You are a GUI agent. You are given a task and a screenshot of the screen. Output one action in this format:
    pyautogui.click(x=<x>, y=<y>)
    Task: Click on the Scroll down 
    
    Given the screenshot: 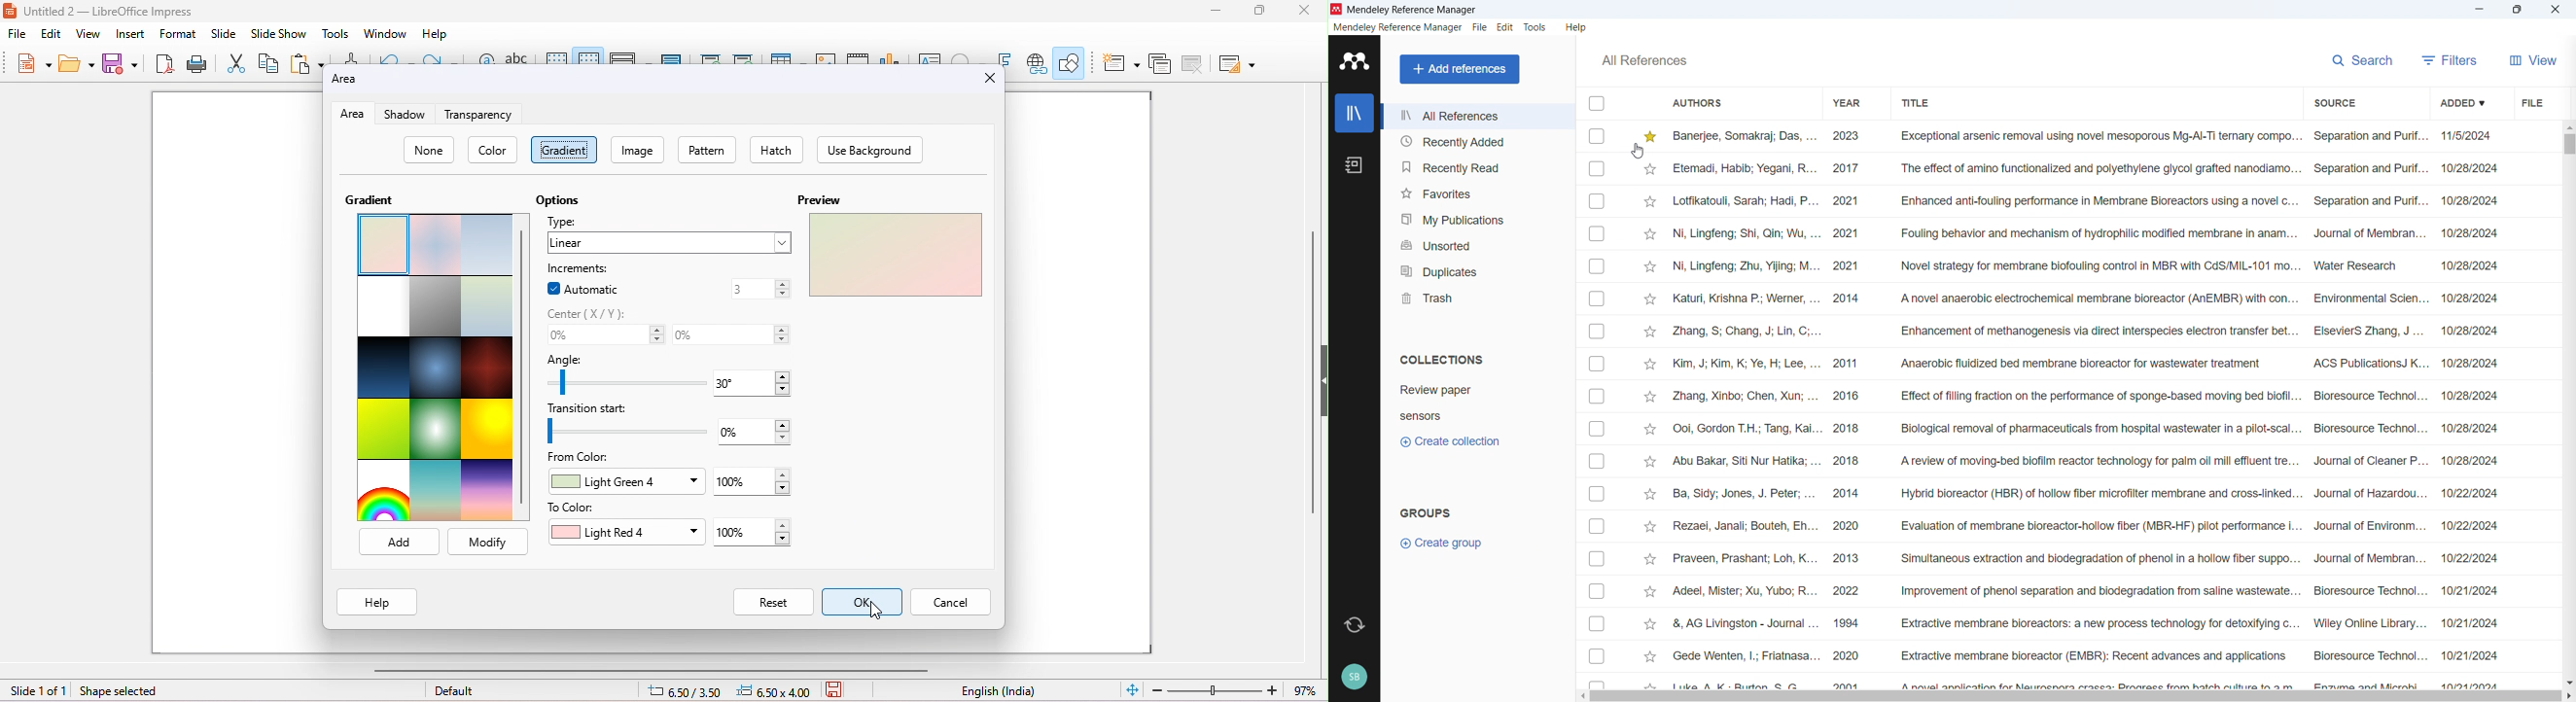 What is the action you would take?
    pyautogui.click(x=2569, y=682)
    